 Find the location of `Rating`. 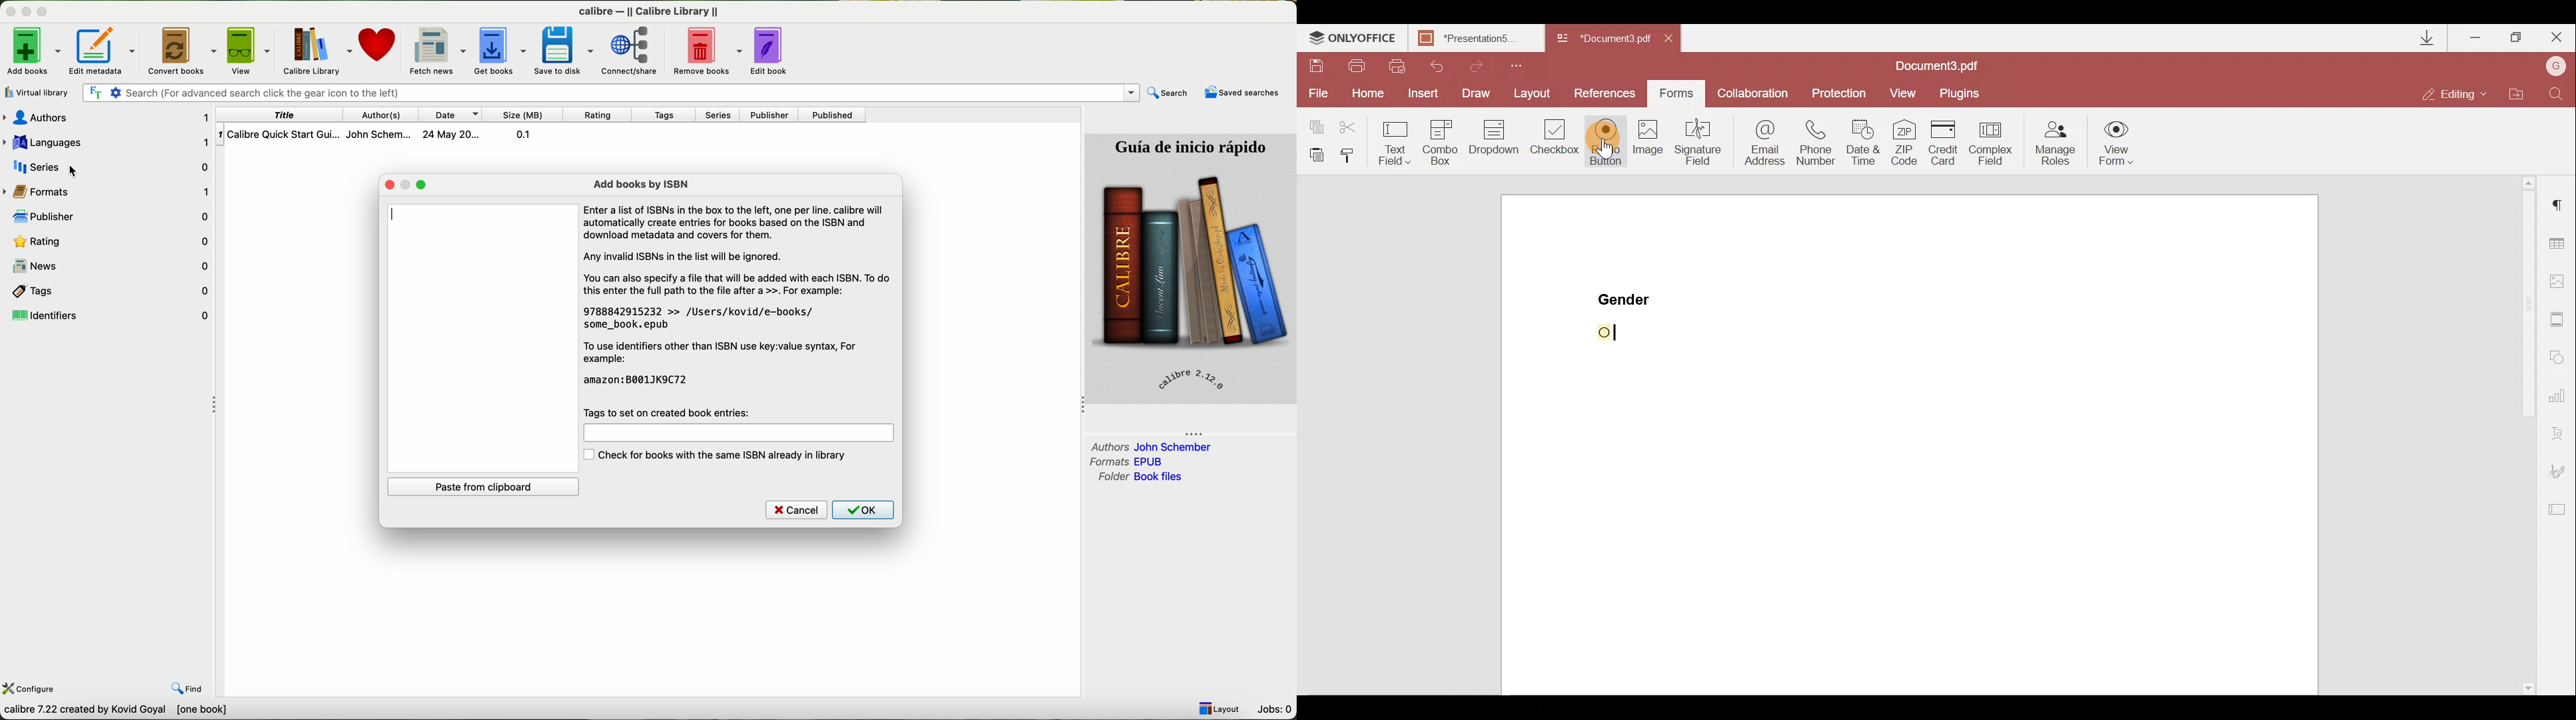

Rating is located at coordinates (114, 243).